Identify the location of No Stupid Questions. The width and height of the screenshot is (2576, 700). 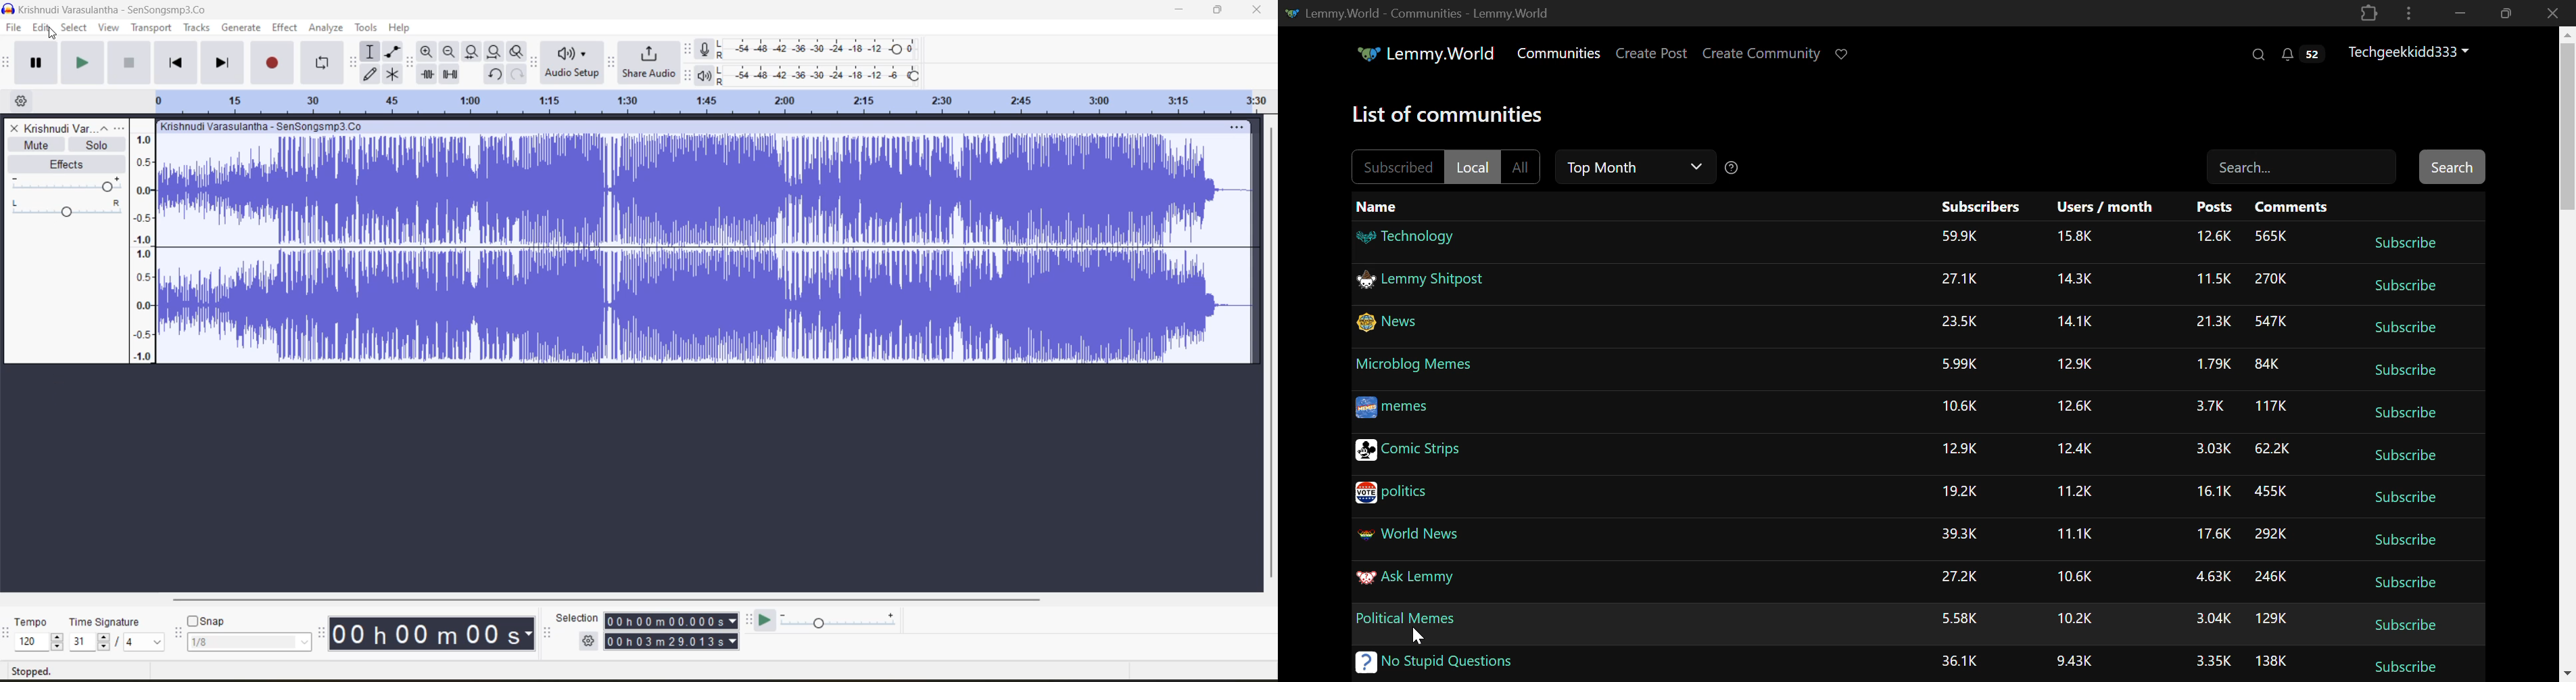
(1436, 664).